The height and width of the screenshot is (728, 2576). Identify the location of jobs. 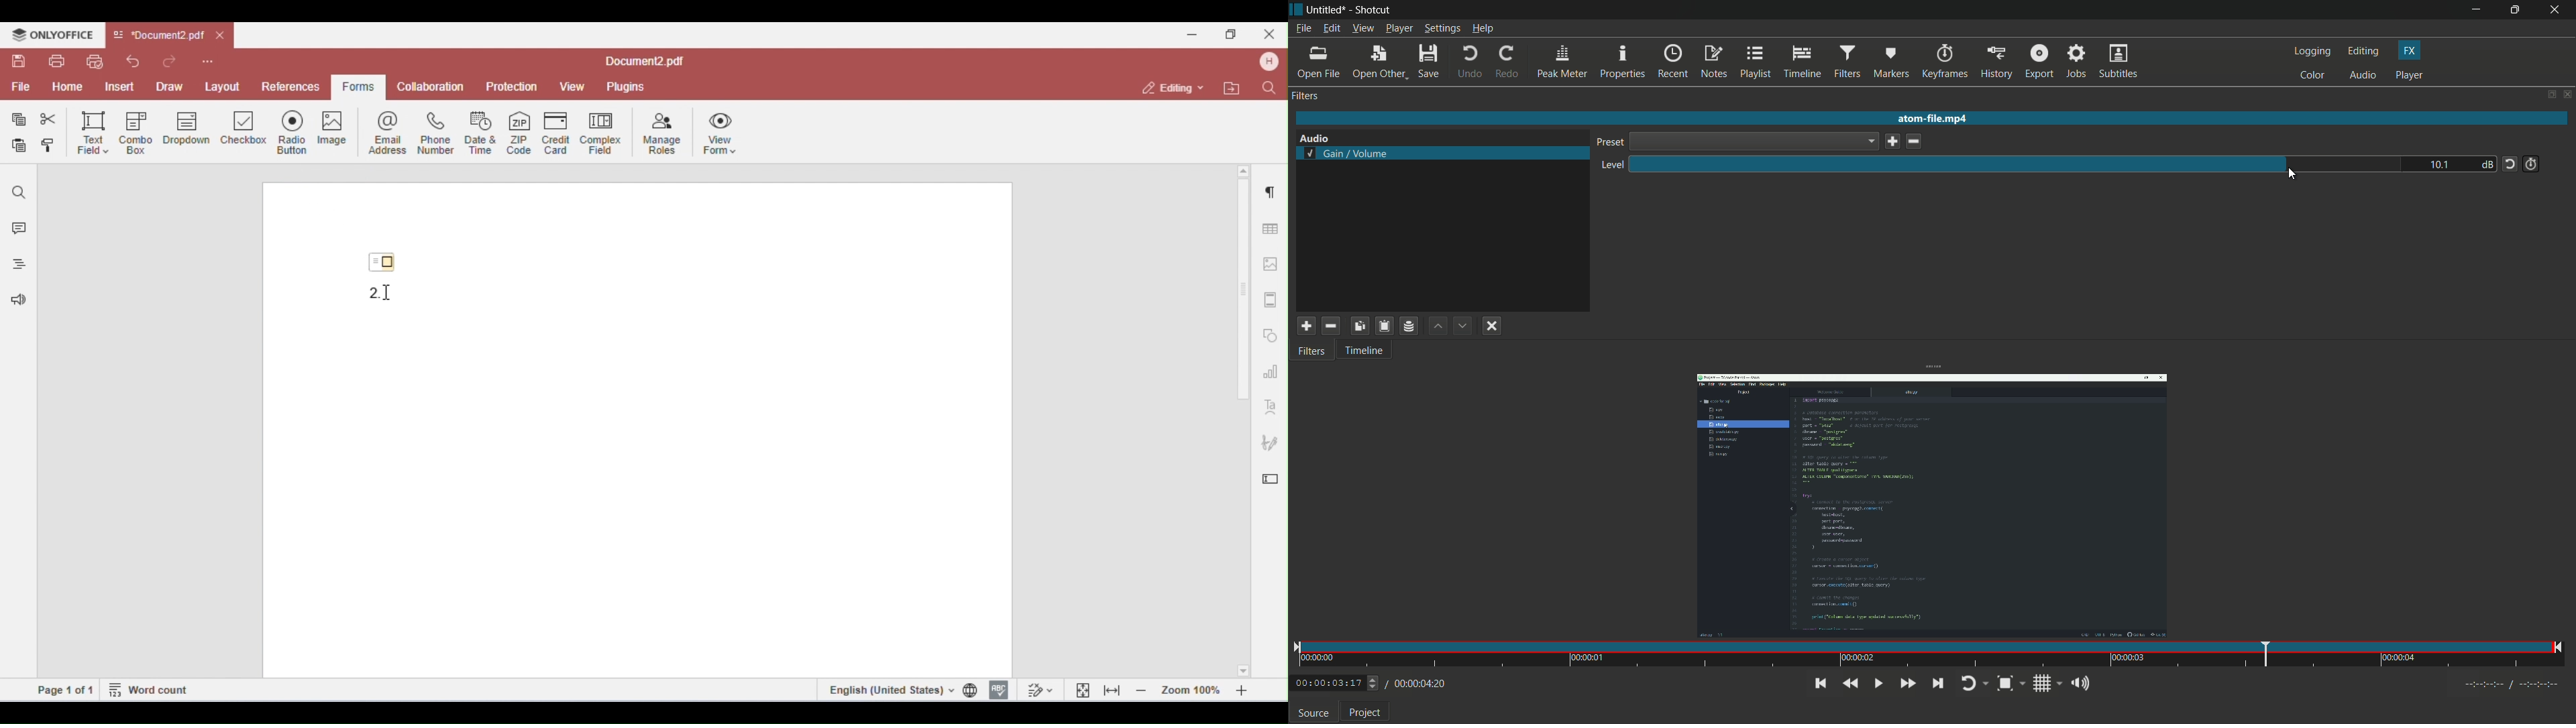
(2078, 62).